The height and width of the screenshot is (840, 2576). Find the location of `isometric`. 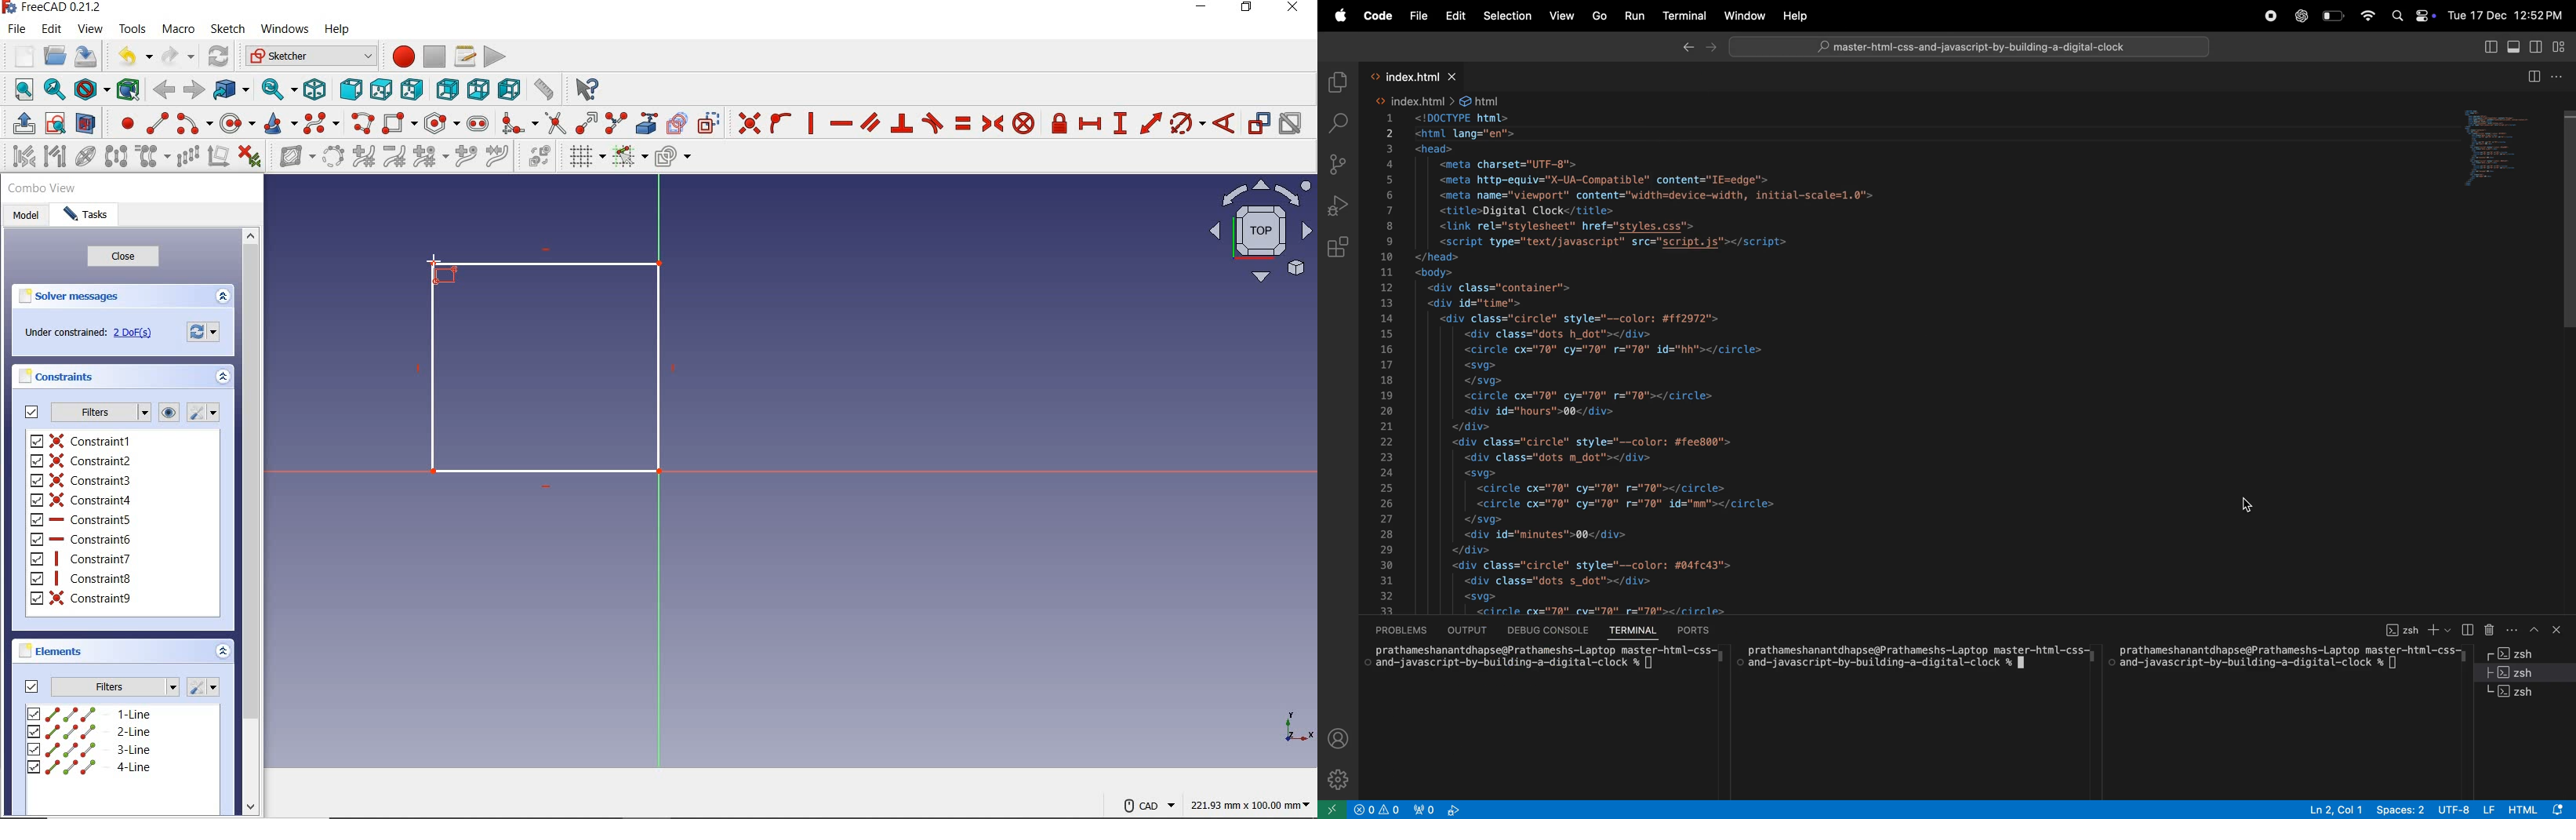

isometric is located at coordinates (314, 89).